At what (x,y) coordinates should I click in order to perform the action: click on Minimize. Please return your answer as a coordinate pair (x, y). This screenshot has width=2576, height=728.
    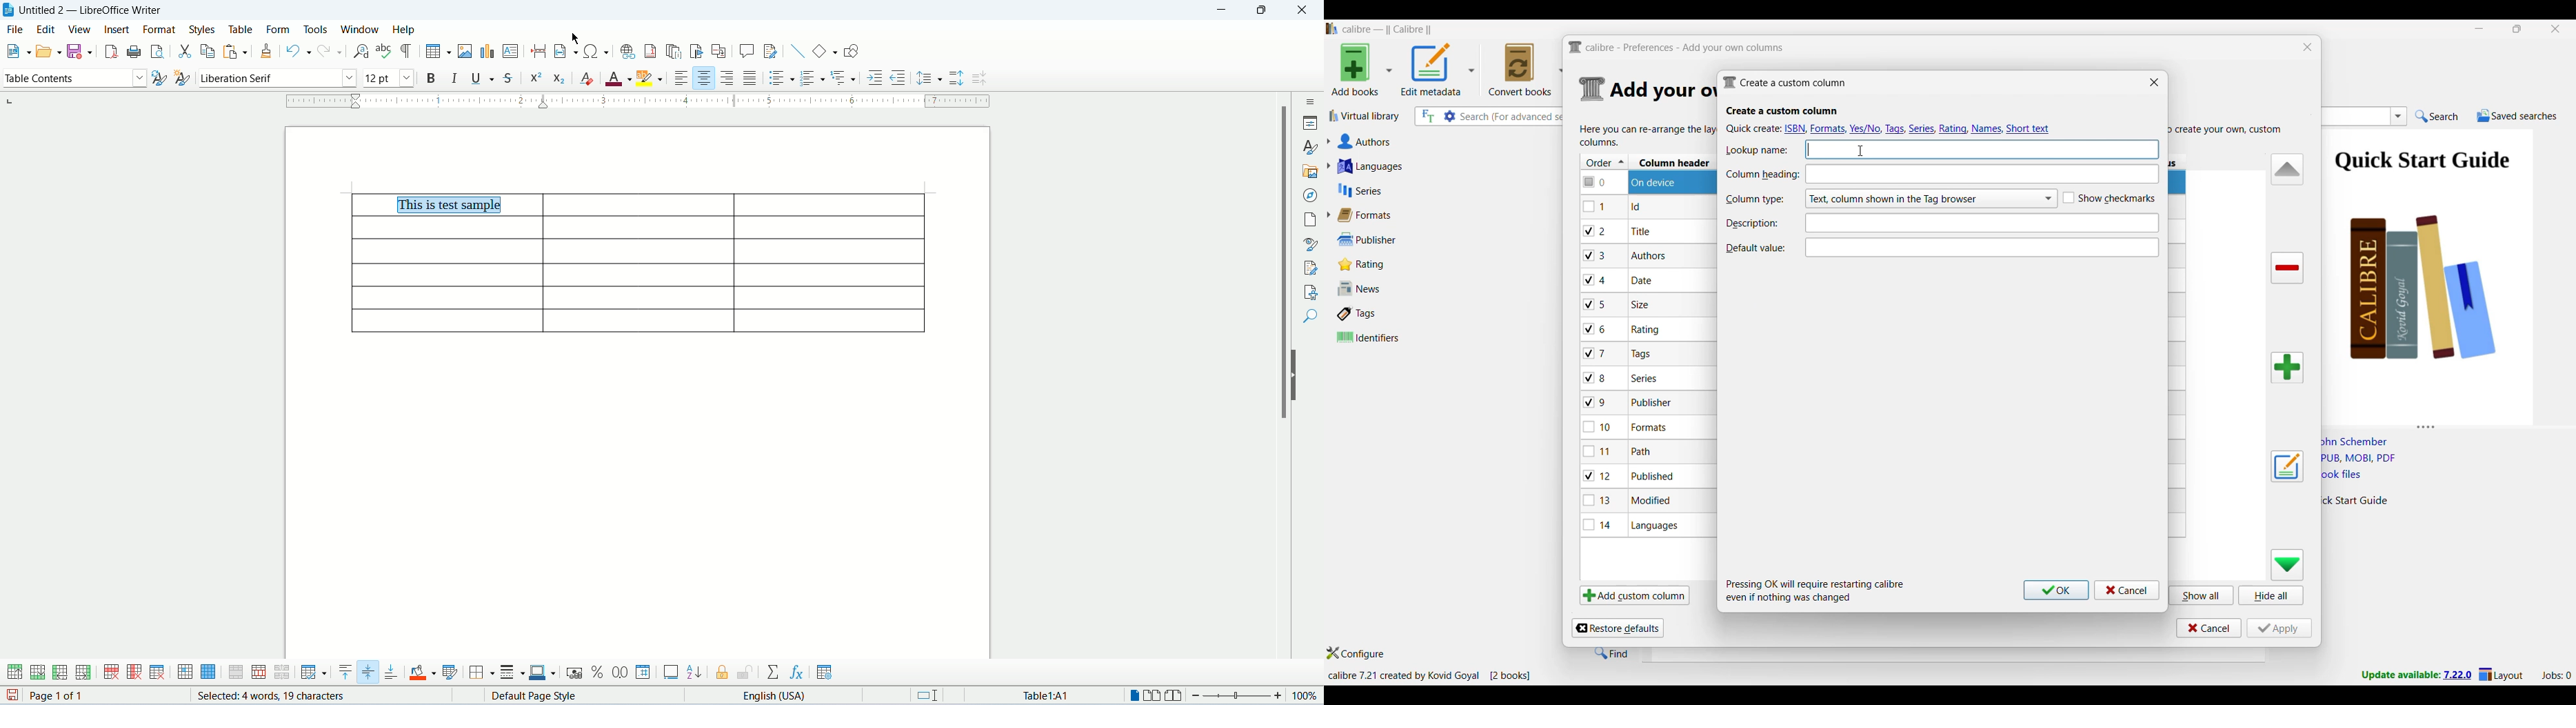
    Looking at the image, I should click on (2480, 29).